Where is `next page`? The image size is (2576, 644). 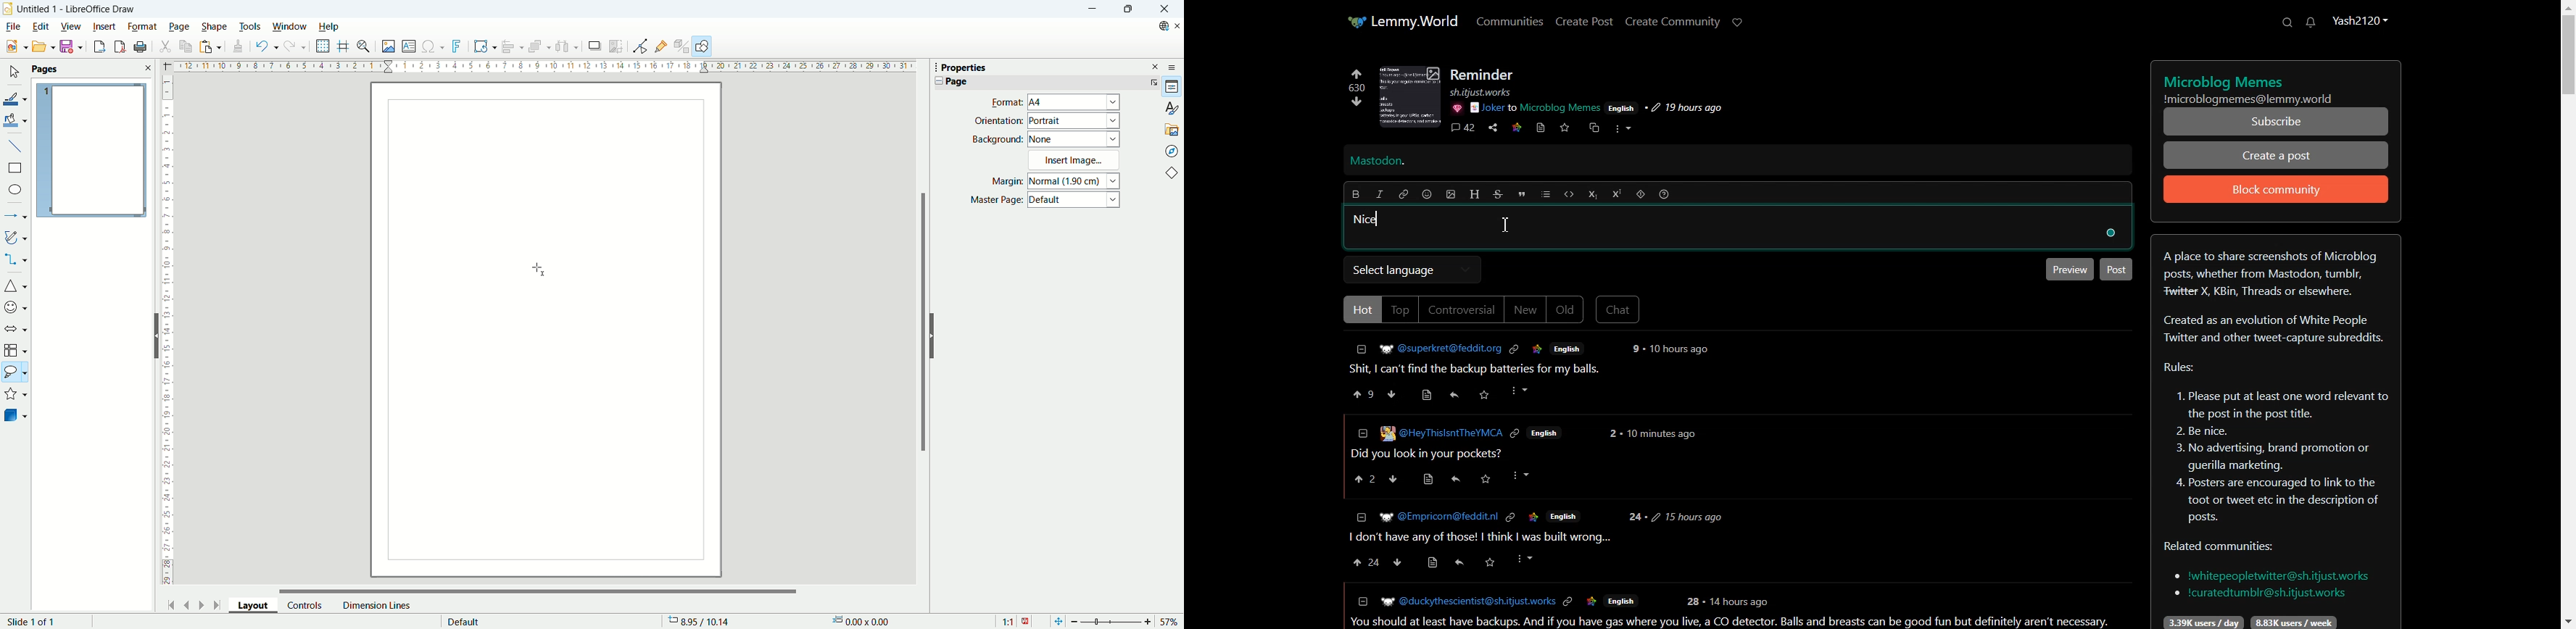
next page is located at coordinates (199, 604).